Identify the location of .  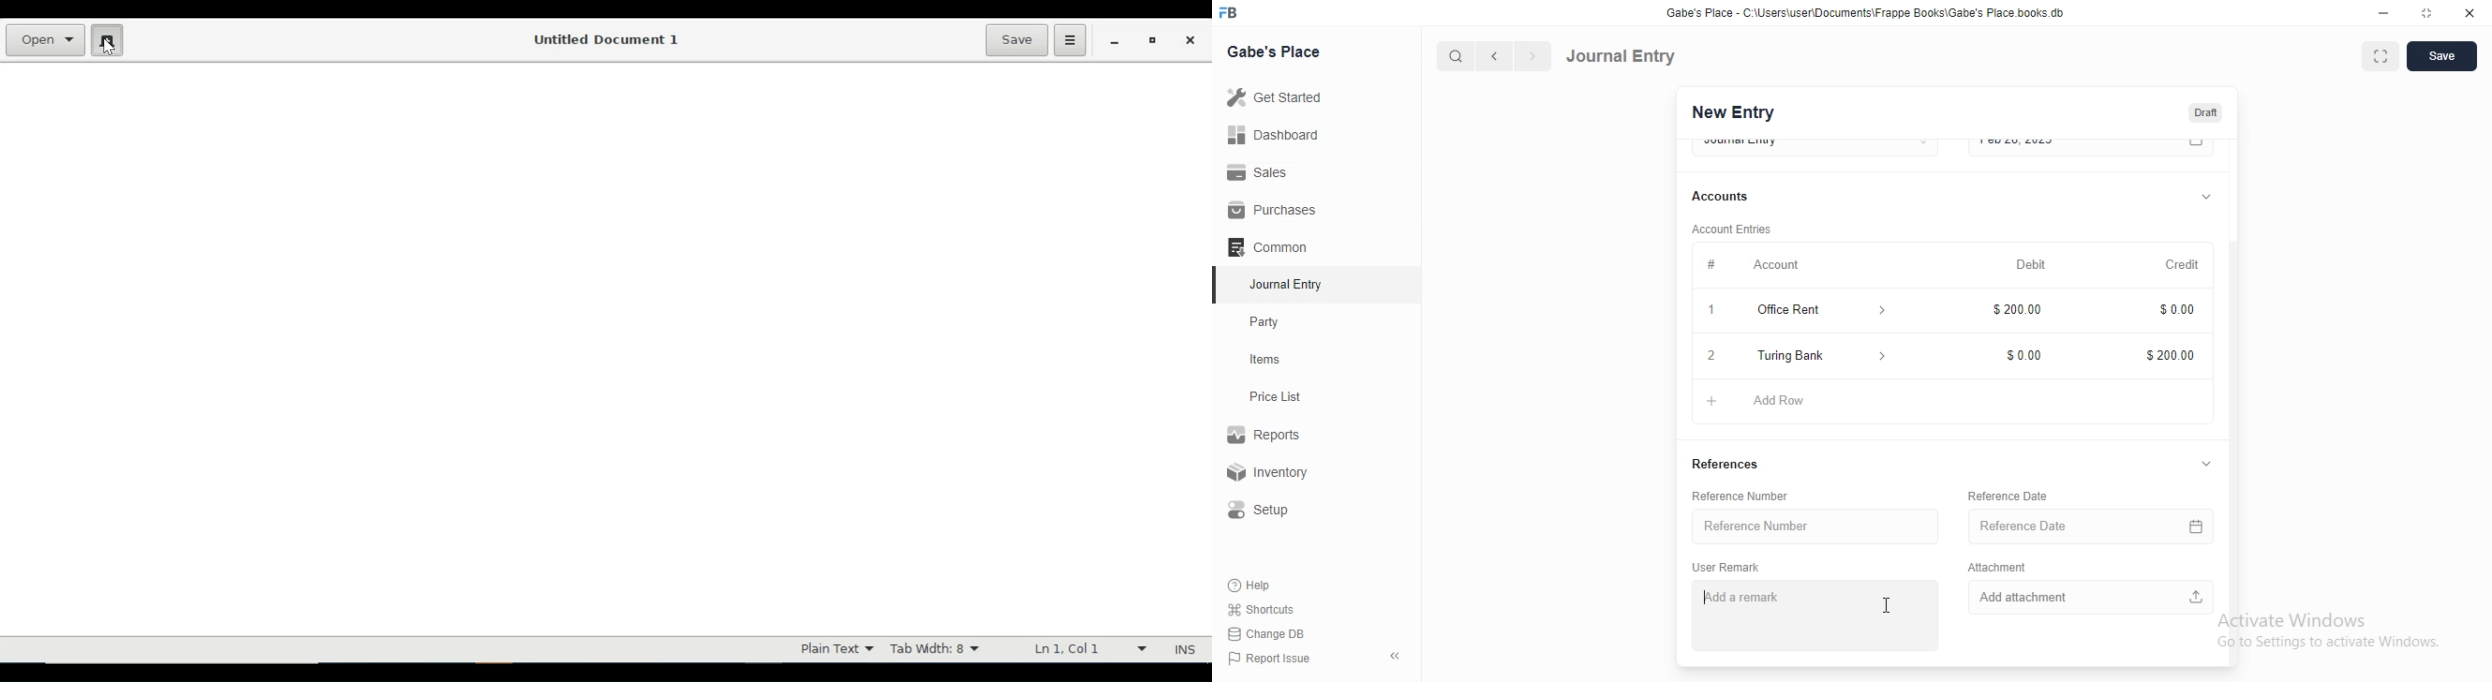
(2171, 309).